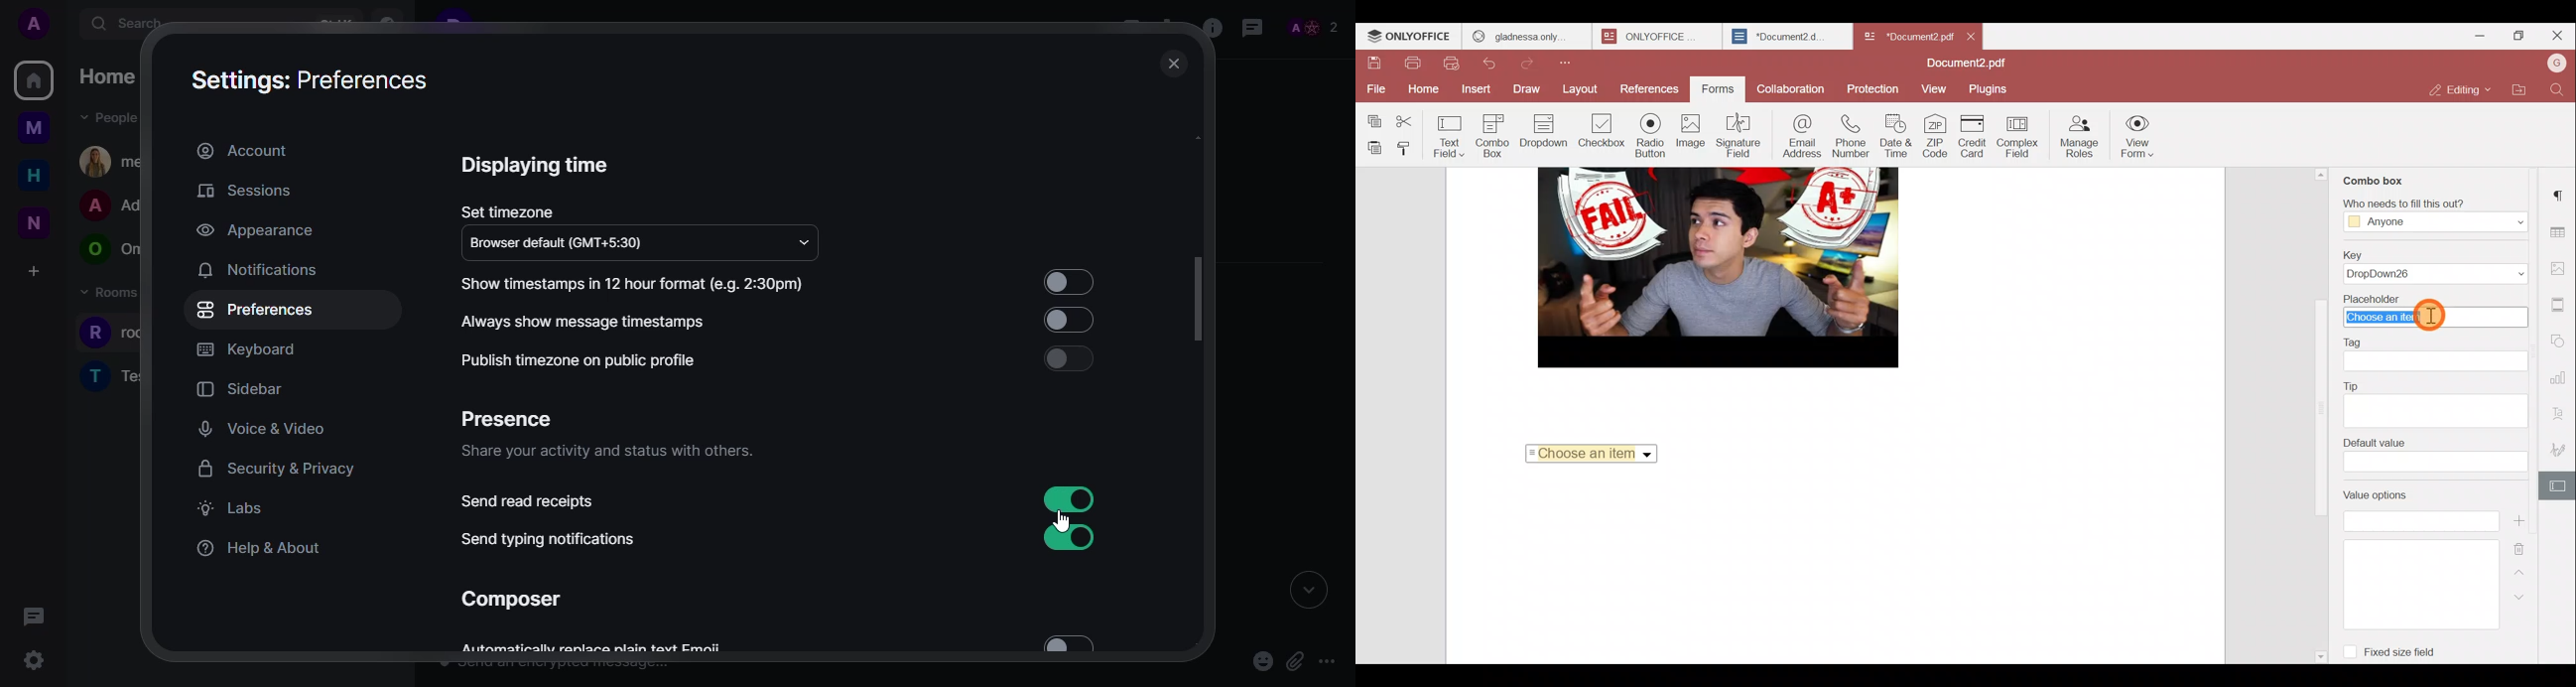 The height and width of the screenshot is (700, 2576). Describe the element at coordinates (1451, 64) in the screenshot. I see `Quick print` at that location.